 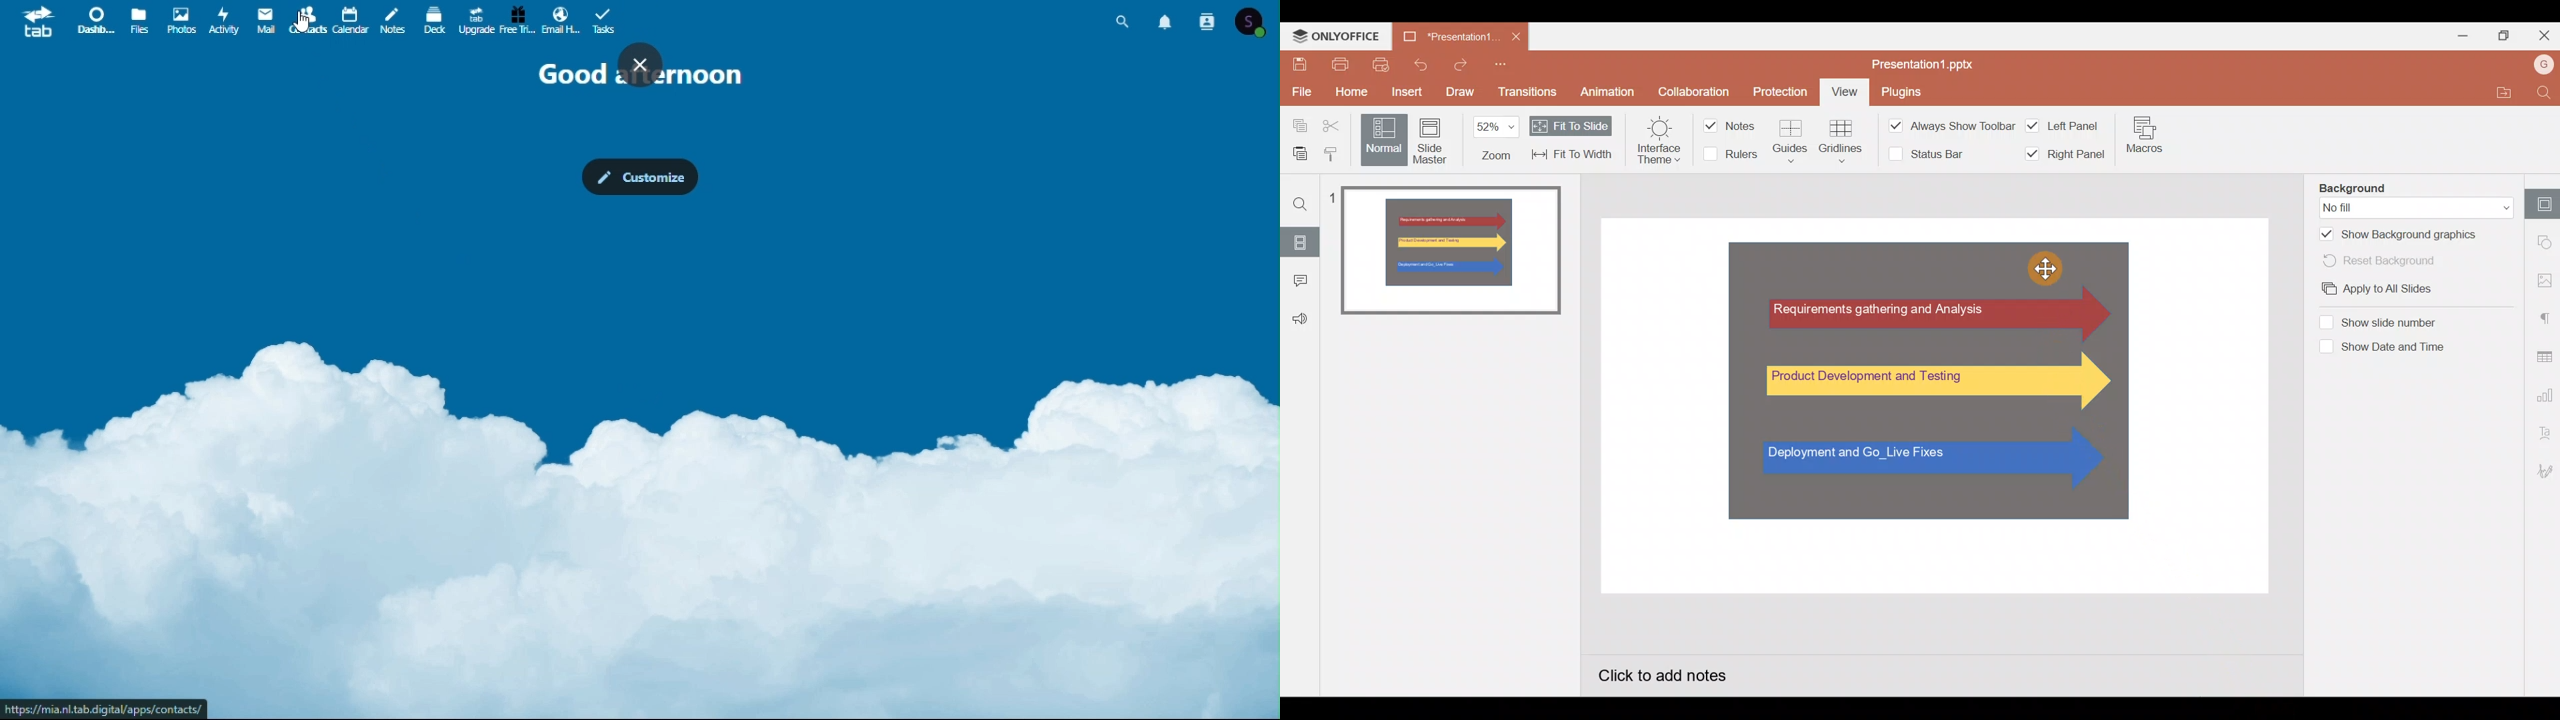 What do you see at coordinates (1841, 140) in the screenshot?
I see `Gridlines` at bounding box center [1841, 140].